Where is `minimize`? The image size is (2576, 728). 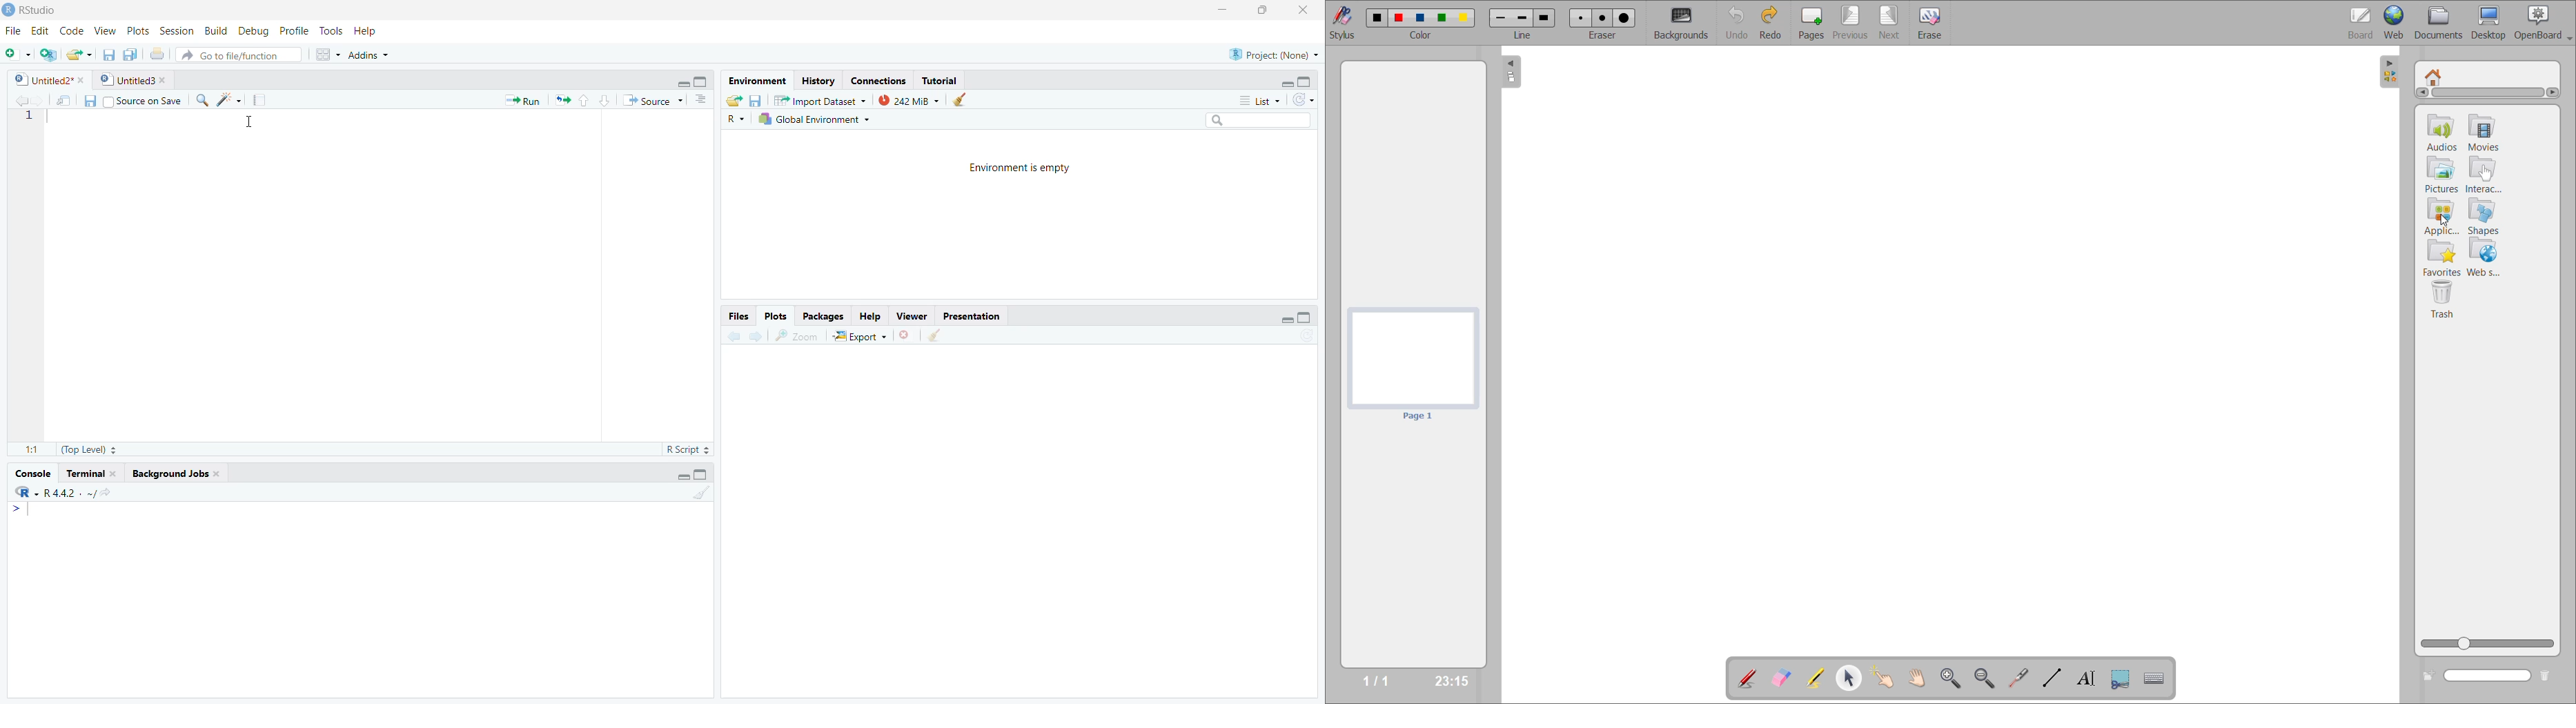 minimize is located at coordinates (681, 82).